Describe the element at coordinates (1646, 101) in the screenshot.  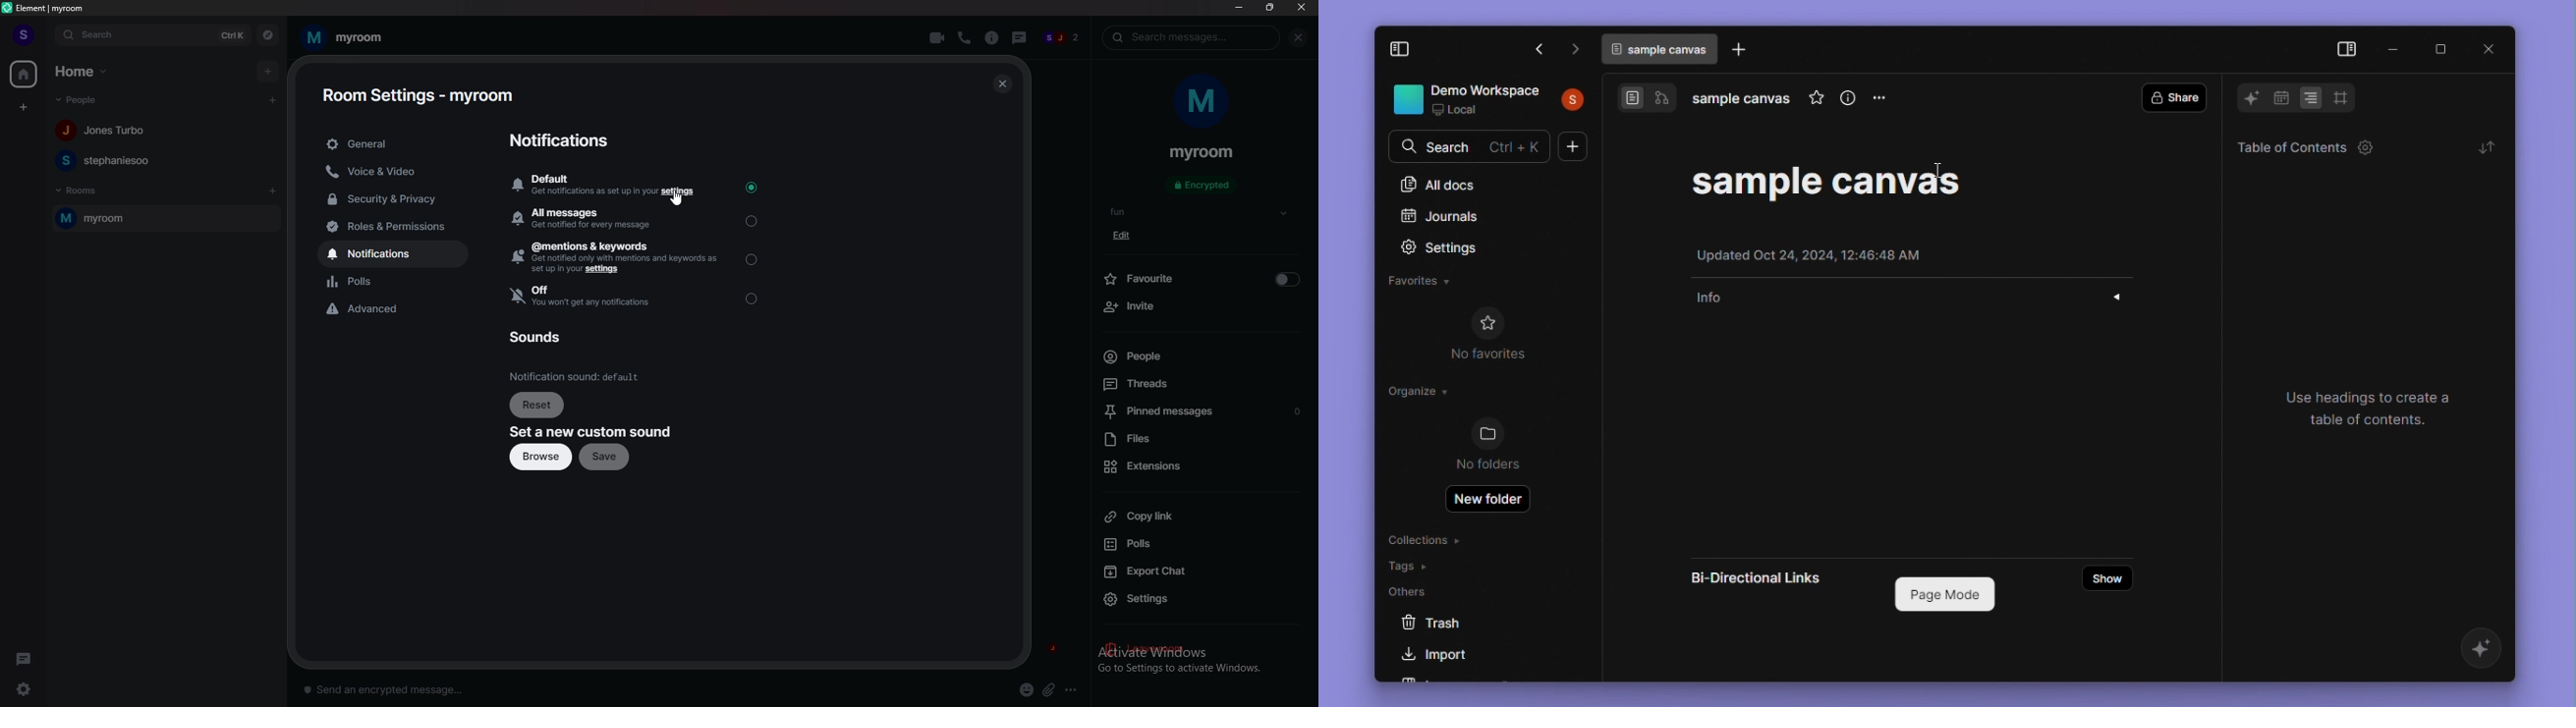
I see `Switch` at that location.